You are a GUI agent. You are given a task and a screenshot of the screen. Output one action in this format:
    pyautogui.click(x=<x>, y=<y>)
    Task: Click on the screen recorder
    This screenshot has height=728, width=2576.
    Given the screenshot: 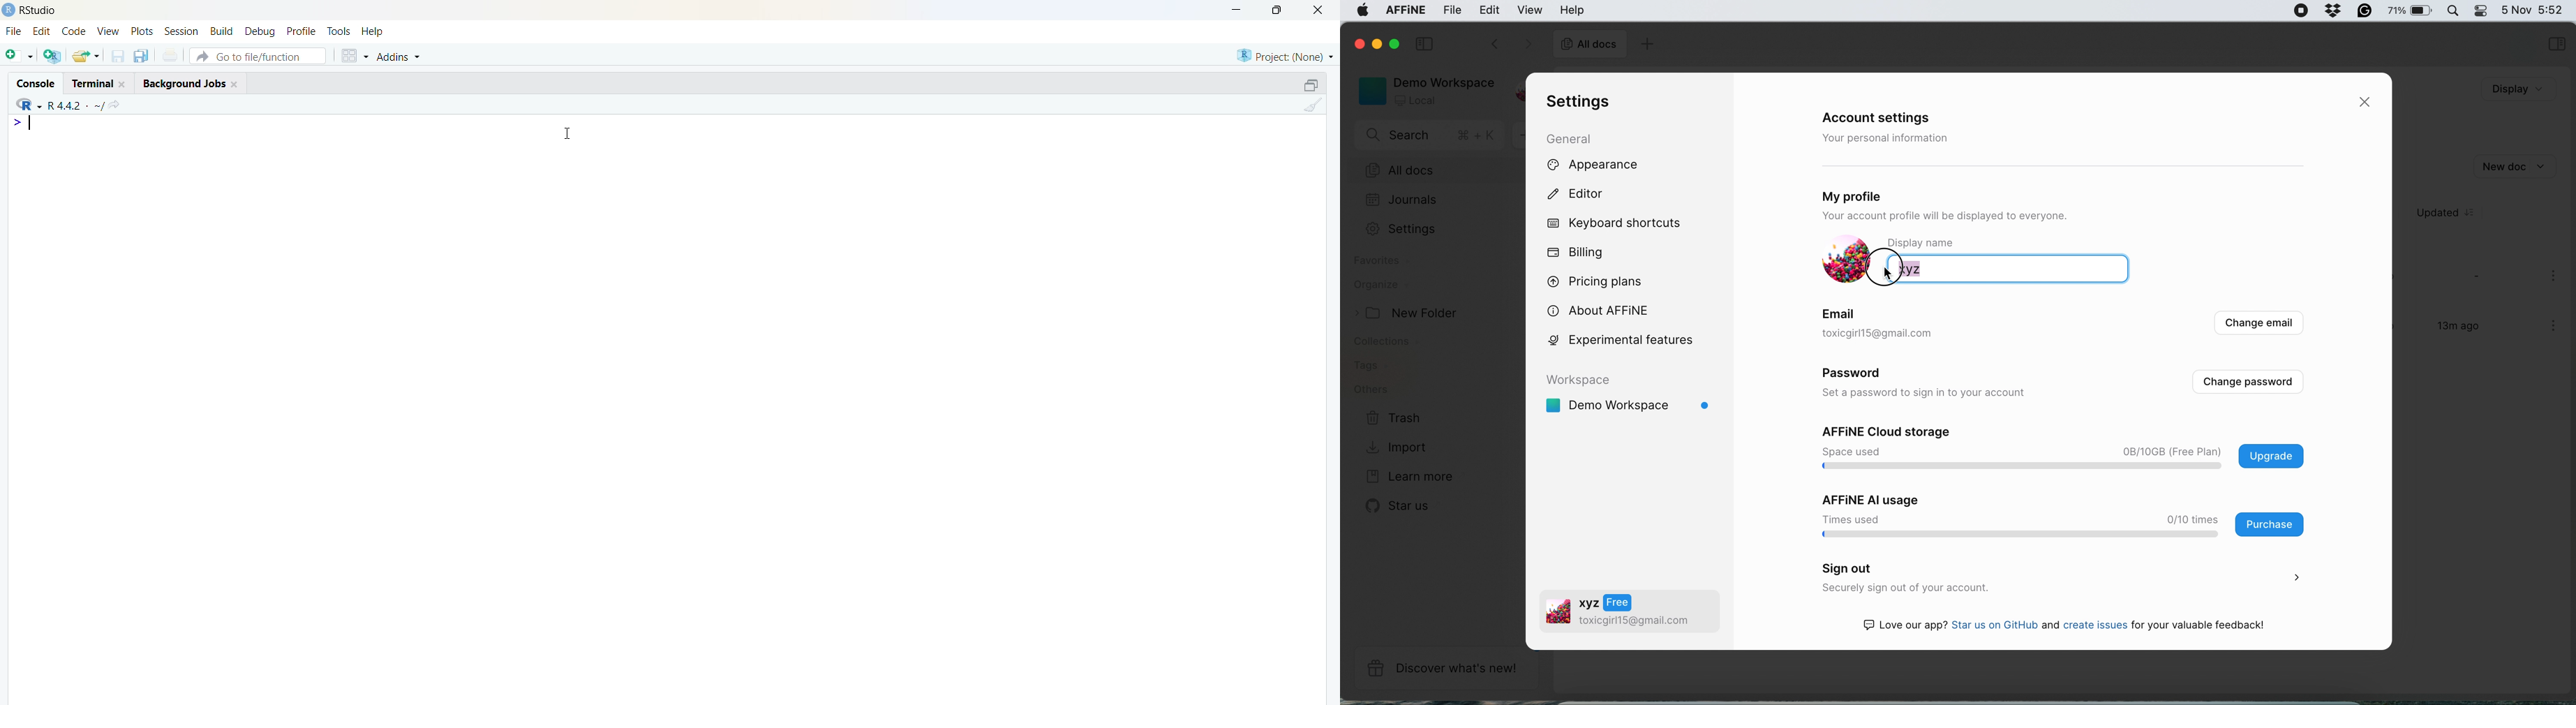 What is the action you would take?
    pyautogui.click(x=2295, y=11)
    